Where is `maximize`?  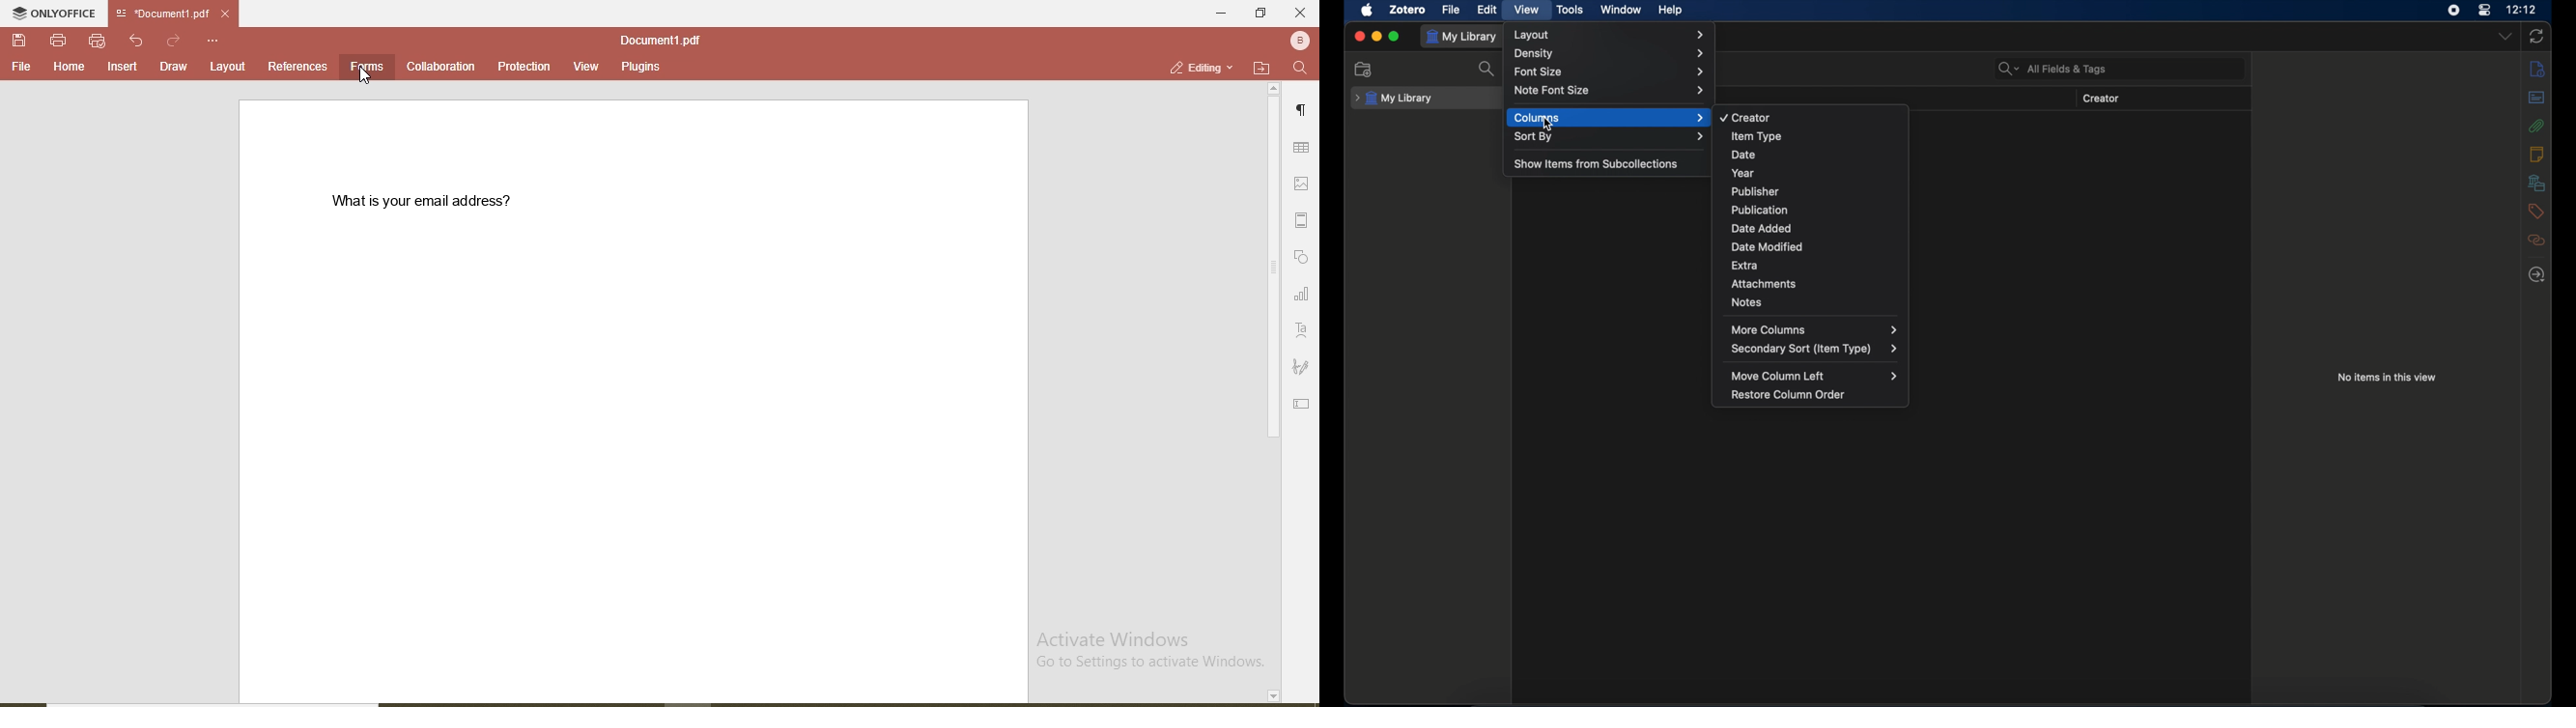 maximize is located at coordinates (1394, 37).